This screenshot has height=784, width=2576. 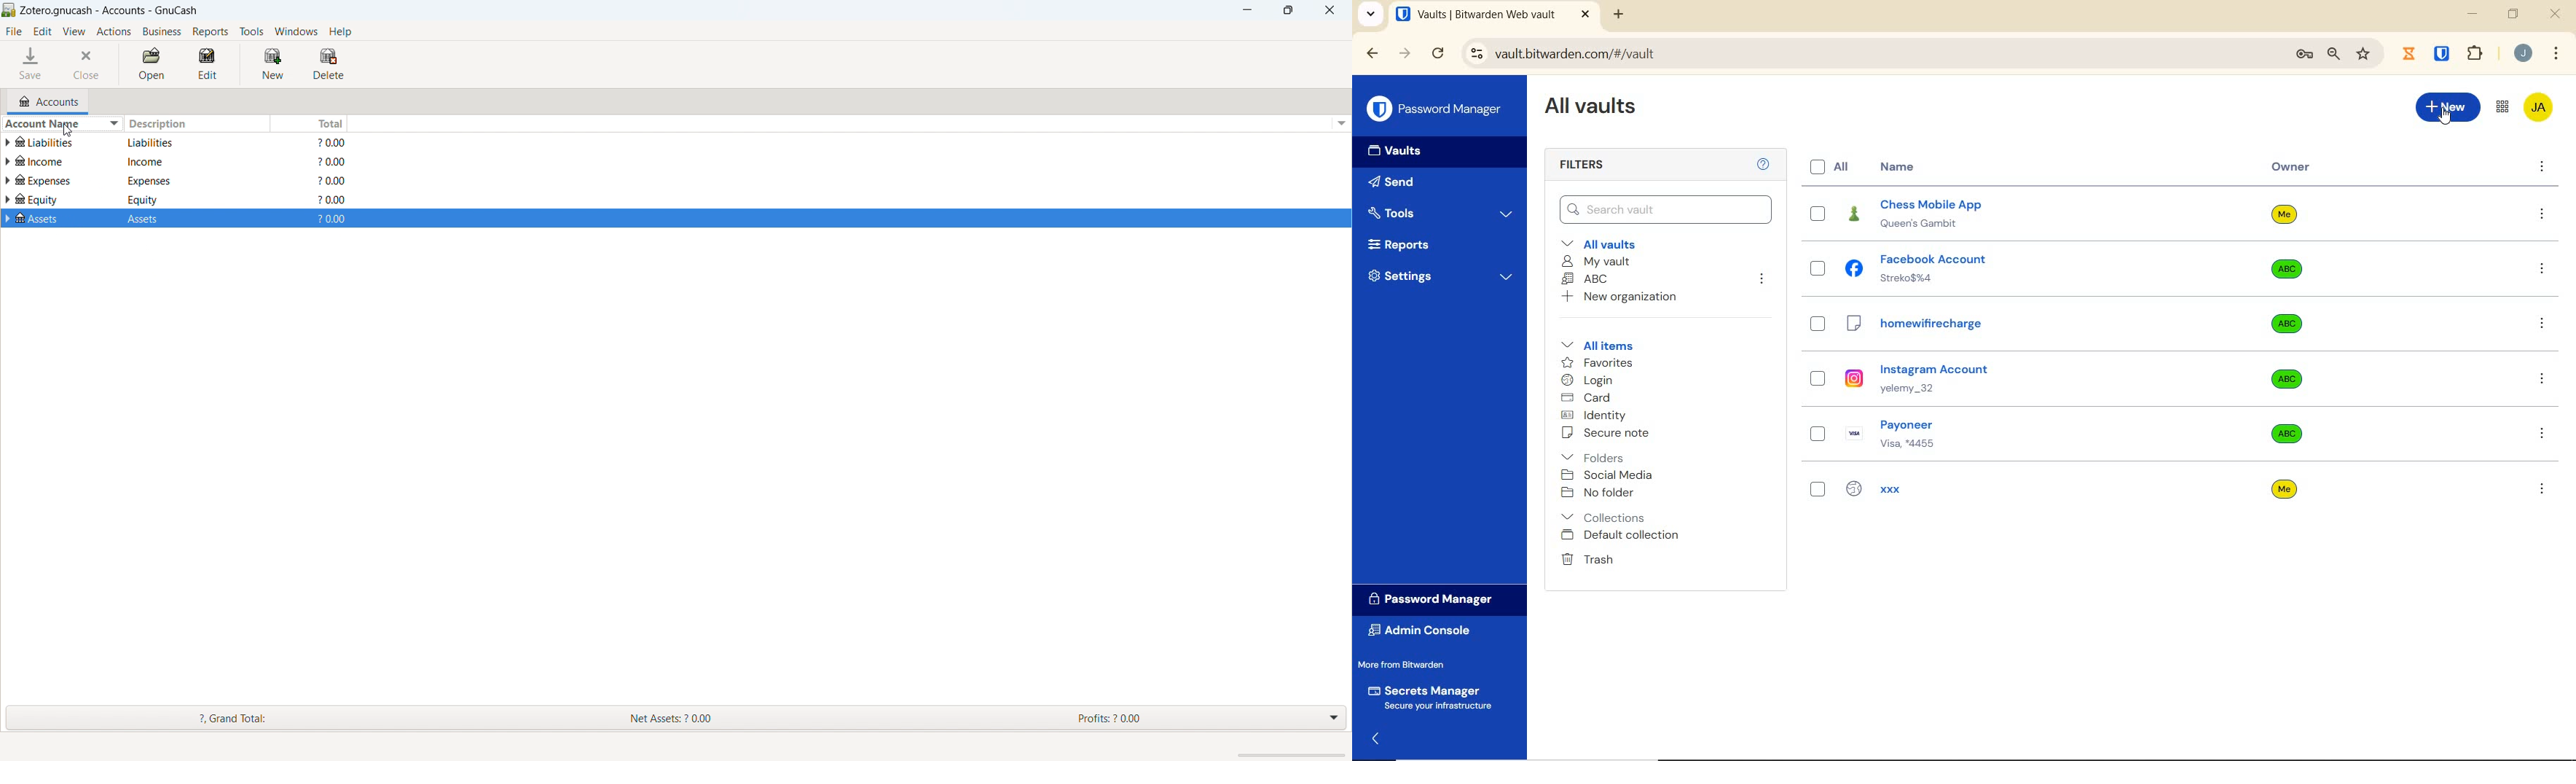 What do you see at coordinates (1763, 281) in the screenshot?
I see `leave` at bounding box center [1763, 281].